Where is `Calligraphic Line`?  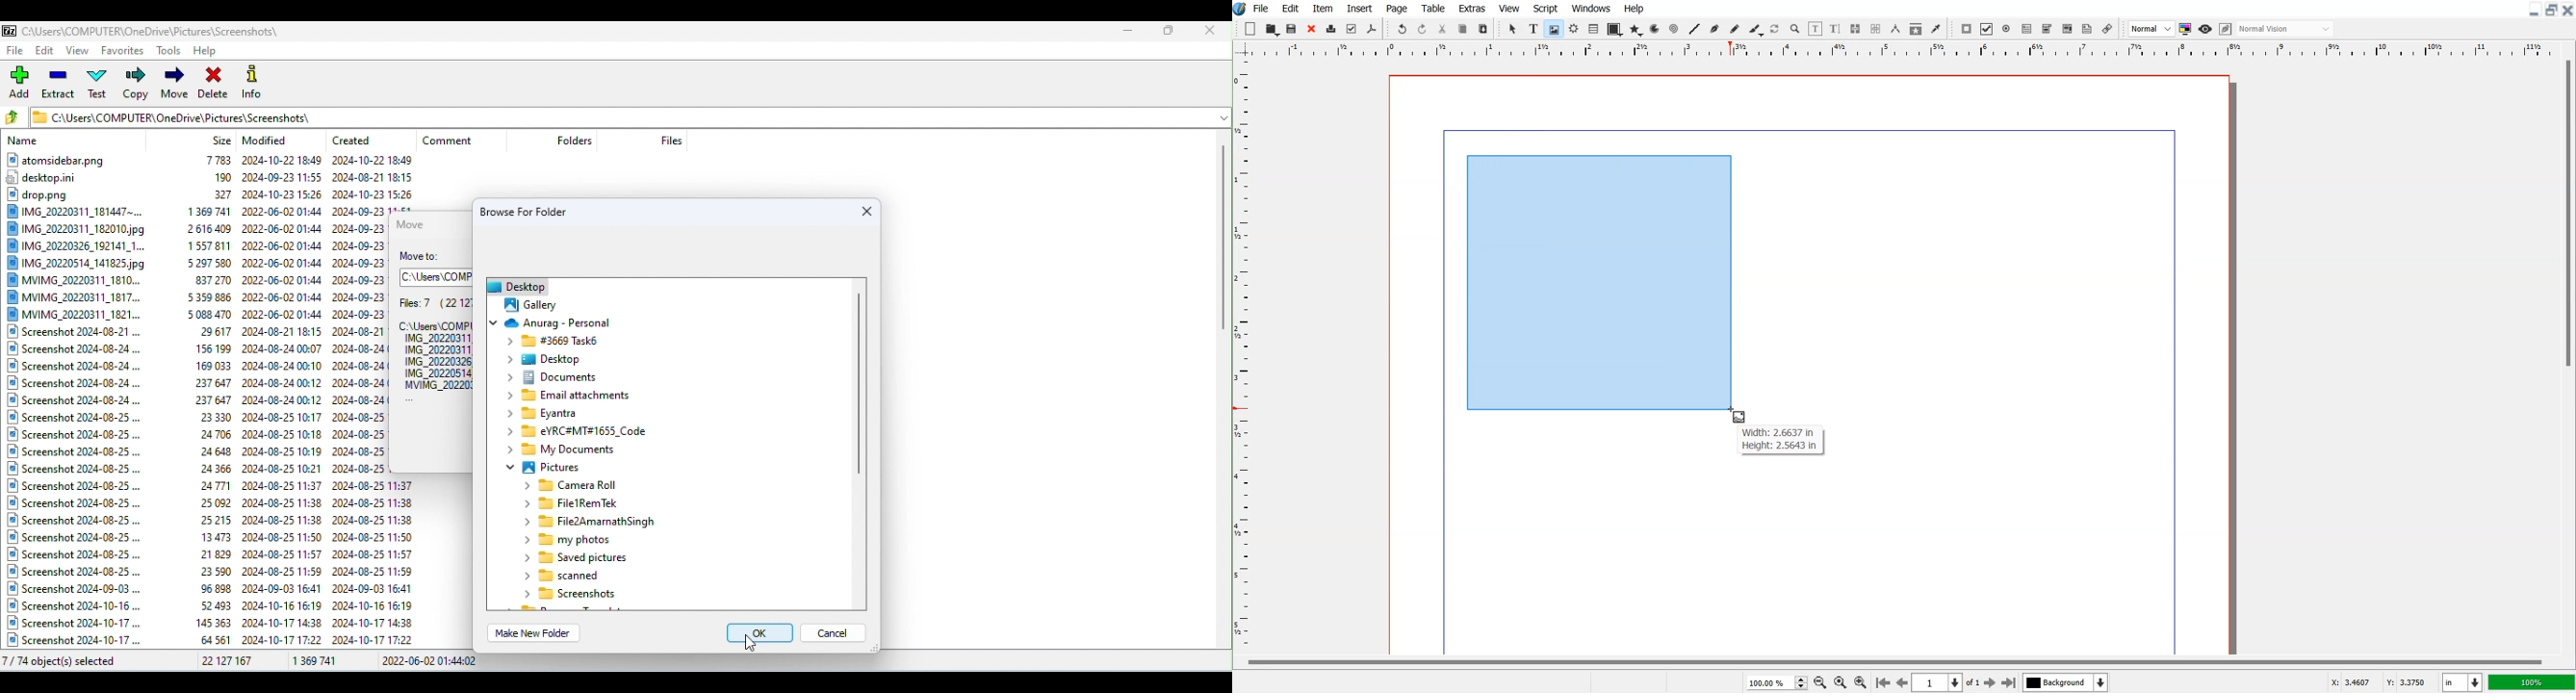 Calligraphic Line is located at coordinates (1755, 29).